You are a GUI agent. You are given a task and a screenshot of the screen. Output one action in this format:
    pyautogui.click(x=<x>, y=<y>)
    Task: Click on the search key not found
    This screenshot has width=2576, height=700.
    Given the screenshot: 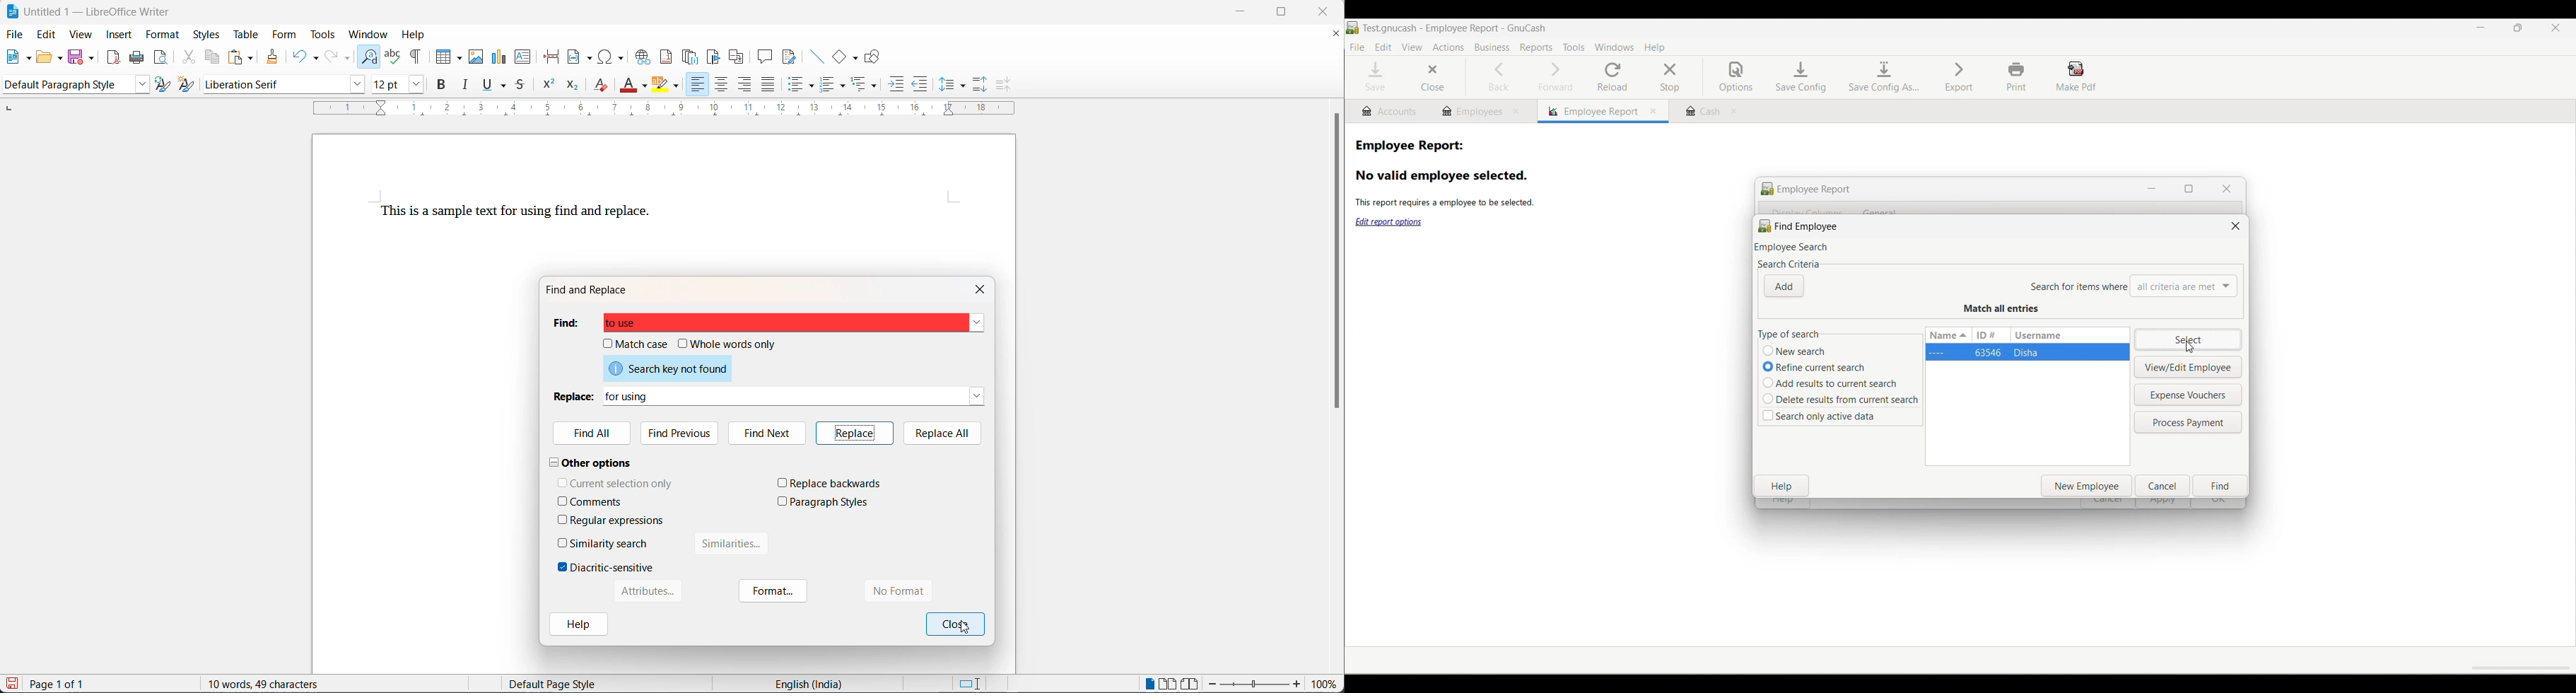 What is the action you would take?
    pyautogui.click(x=666, y=370)
    